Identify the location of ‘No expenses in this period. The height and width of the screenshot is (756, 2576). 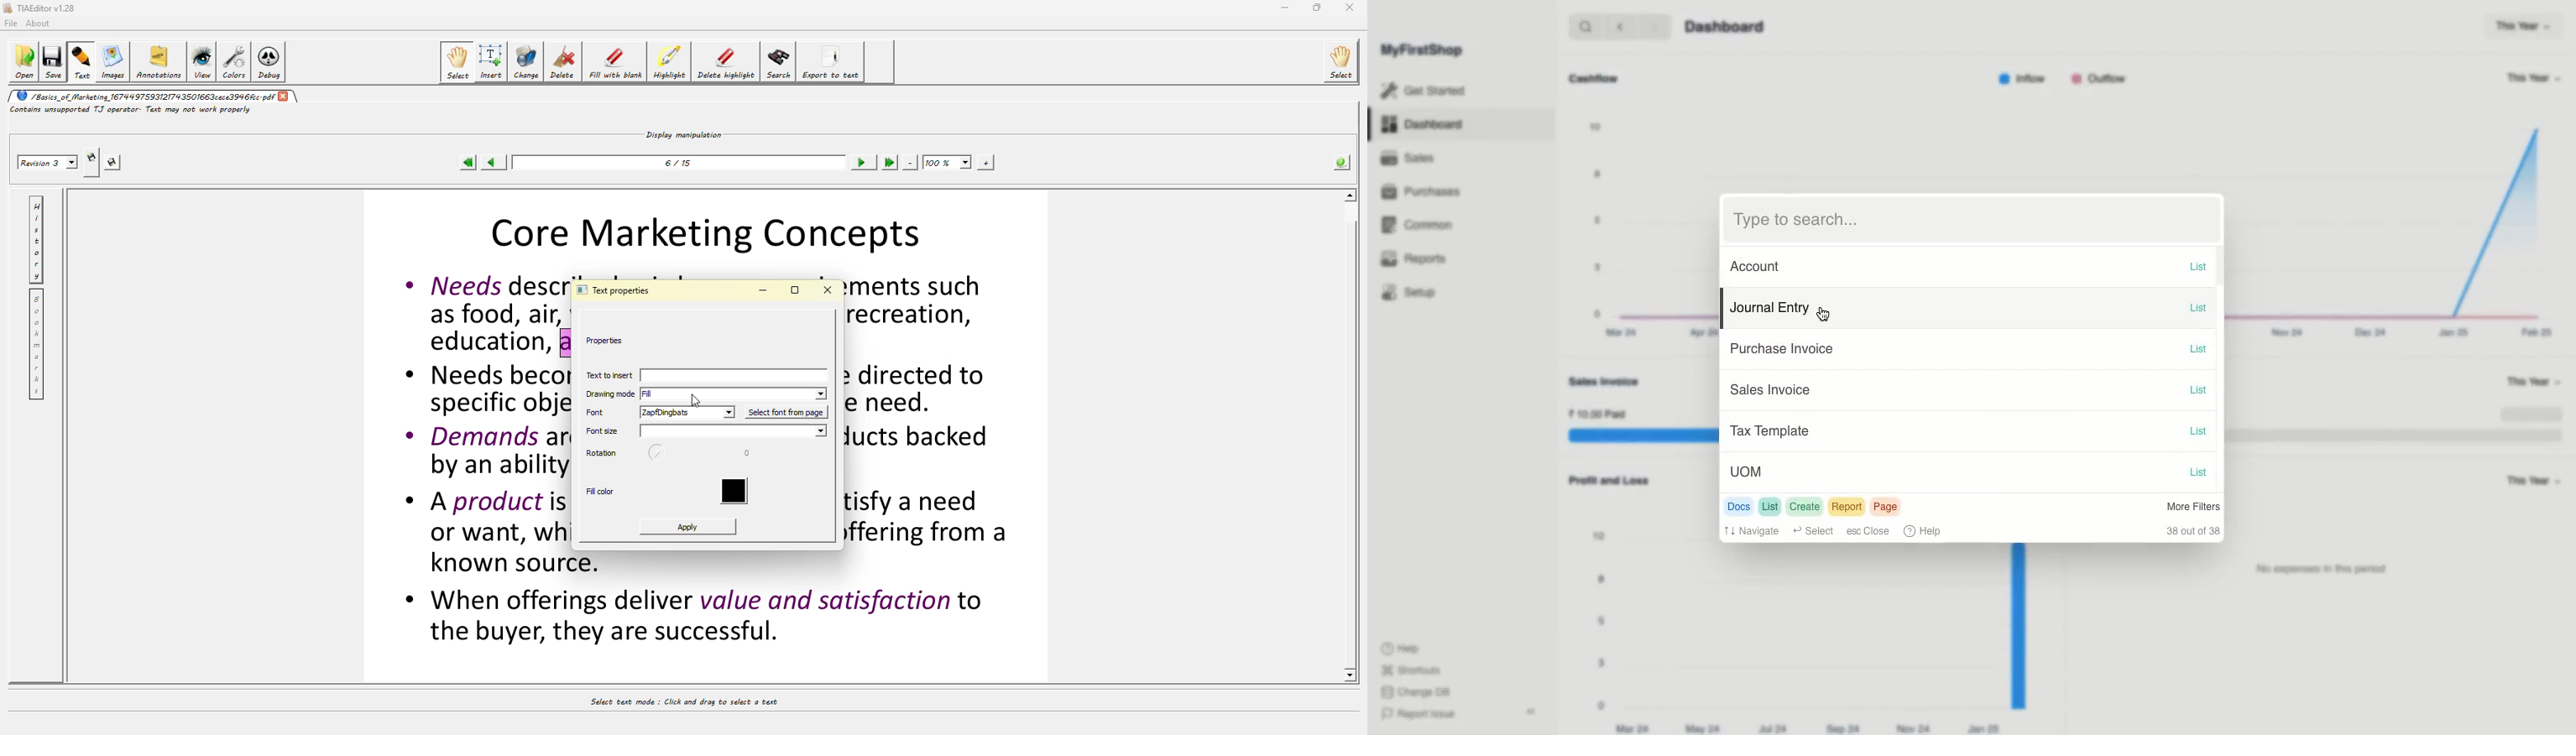
(2321, 568).